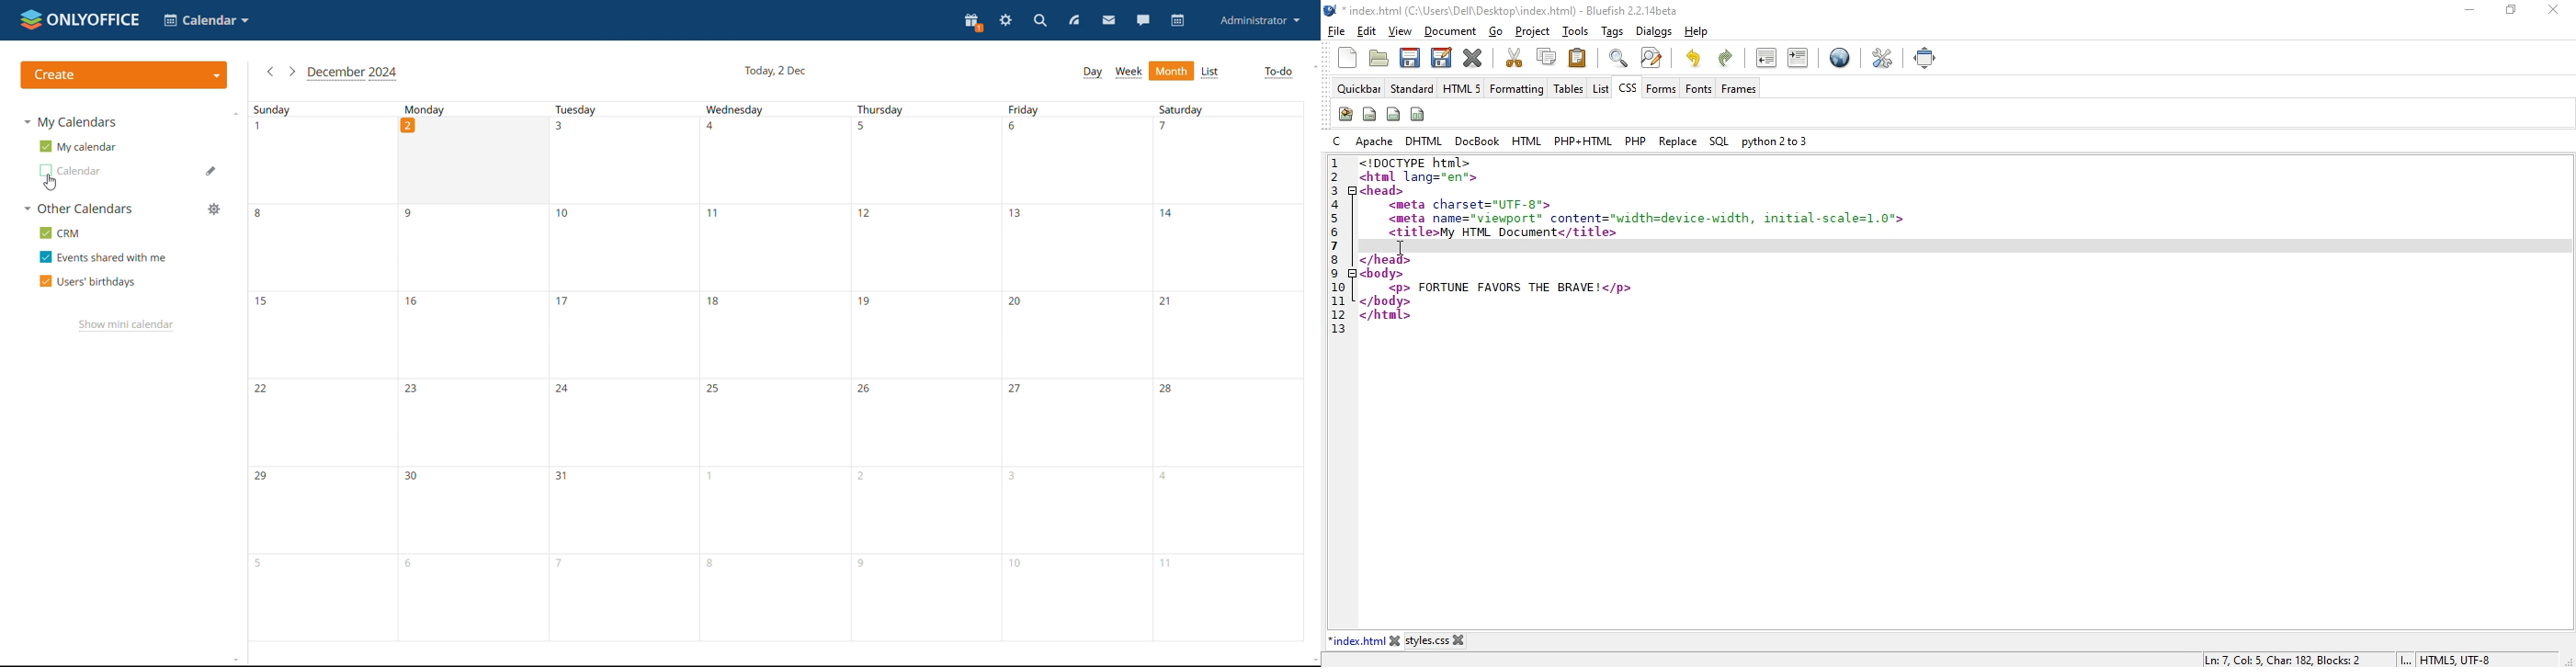 The image size is (2576, 672). I want to click on docbook, so click(1479, 141).